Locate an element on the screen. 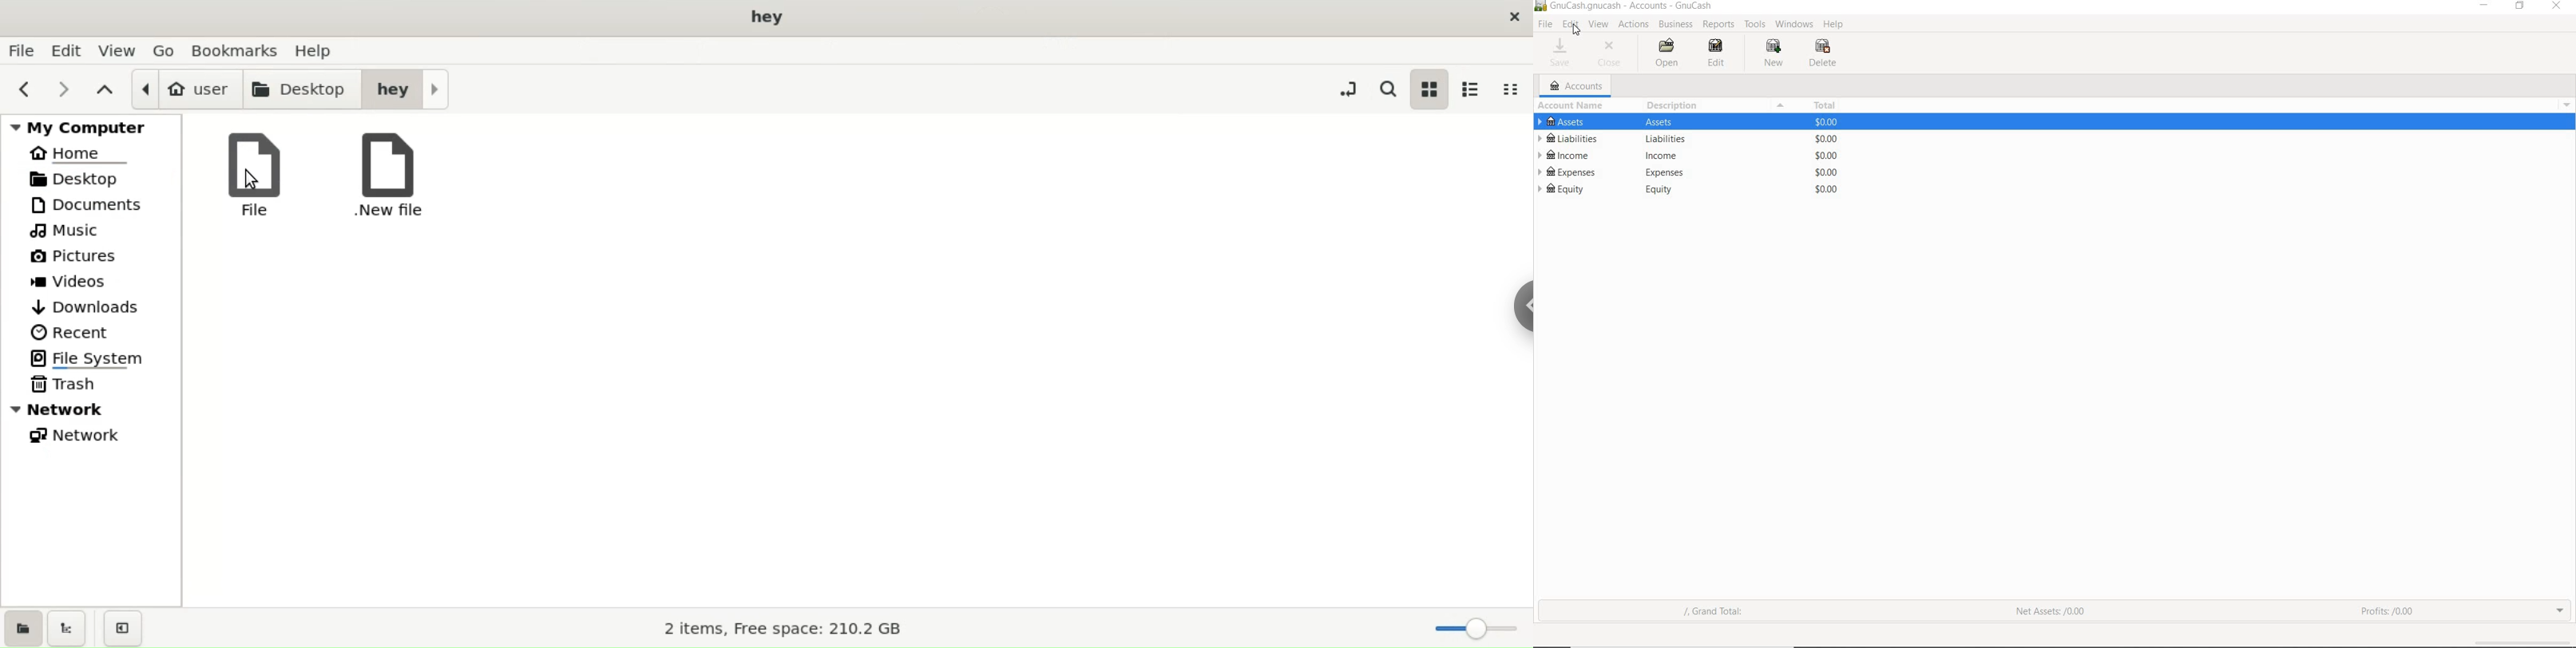 The image size is (2576, 672). DELETE is located at coordinates (1826, 53).